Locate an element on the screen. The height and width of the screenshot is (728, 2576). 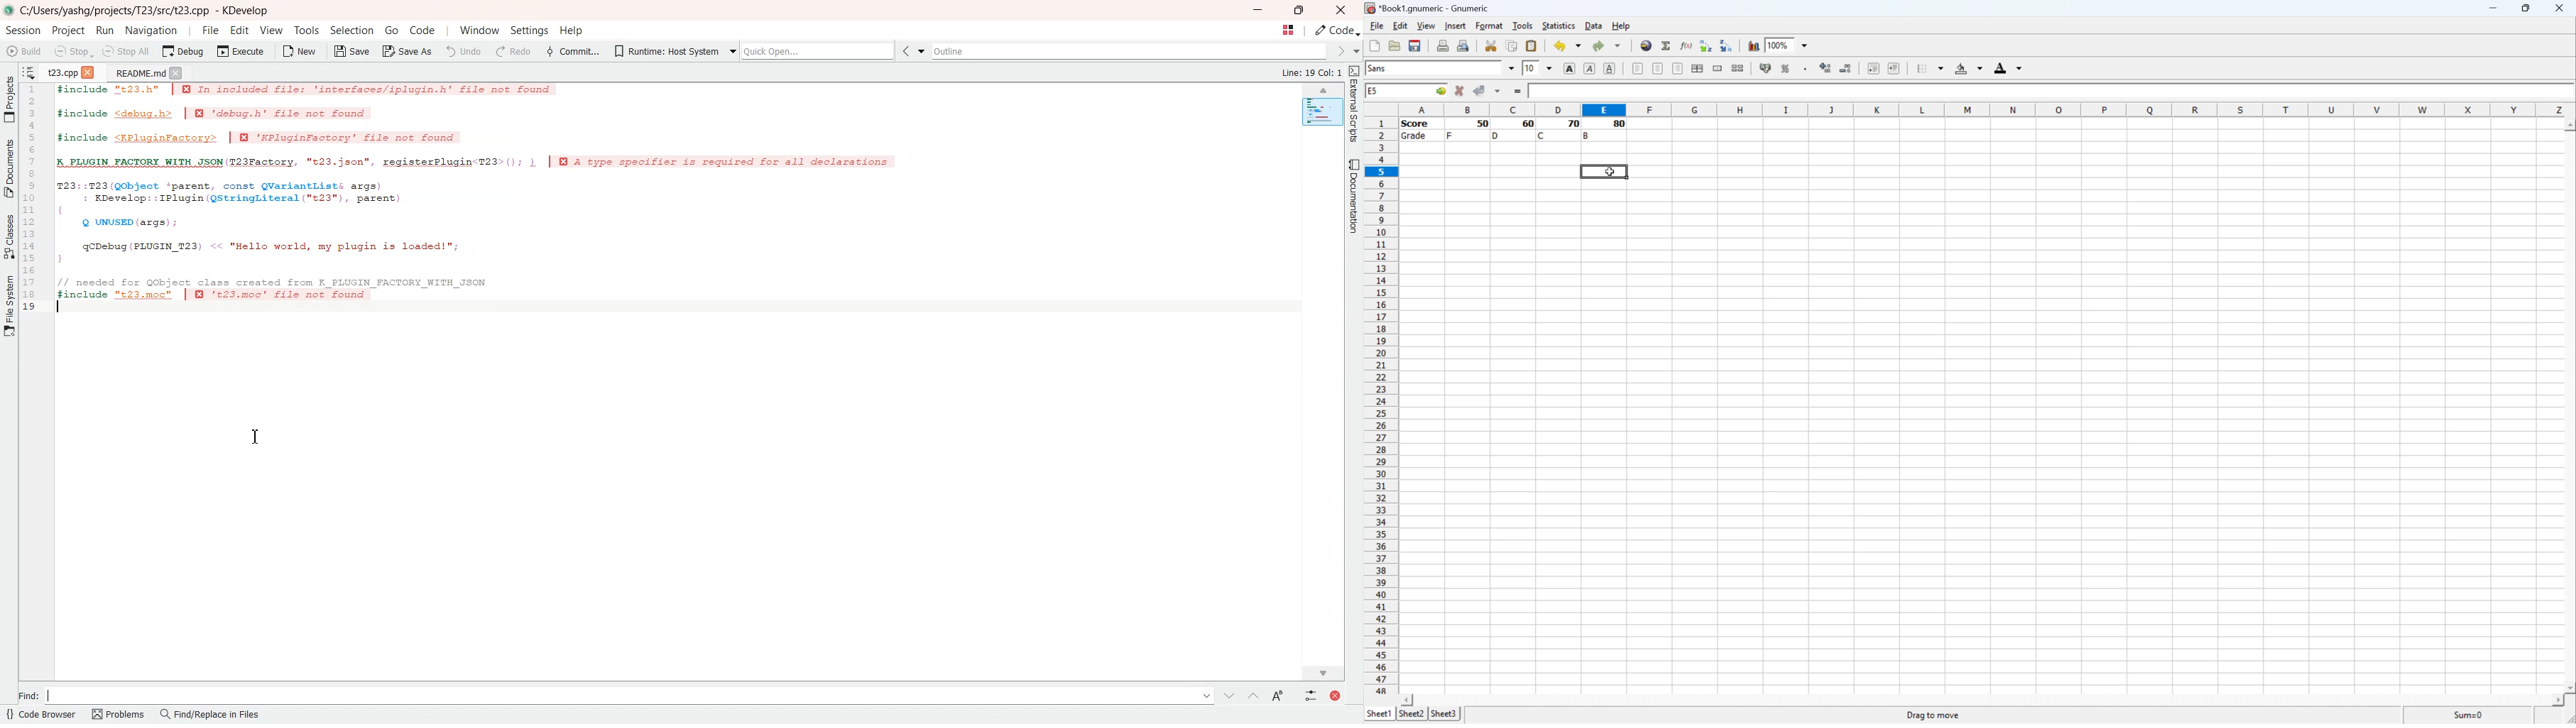
Save is located at coordinates (351, 51).